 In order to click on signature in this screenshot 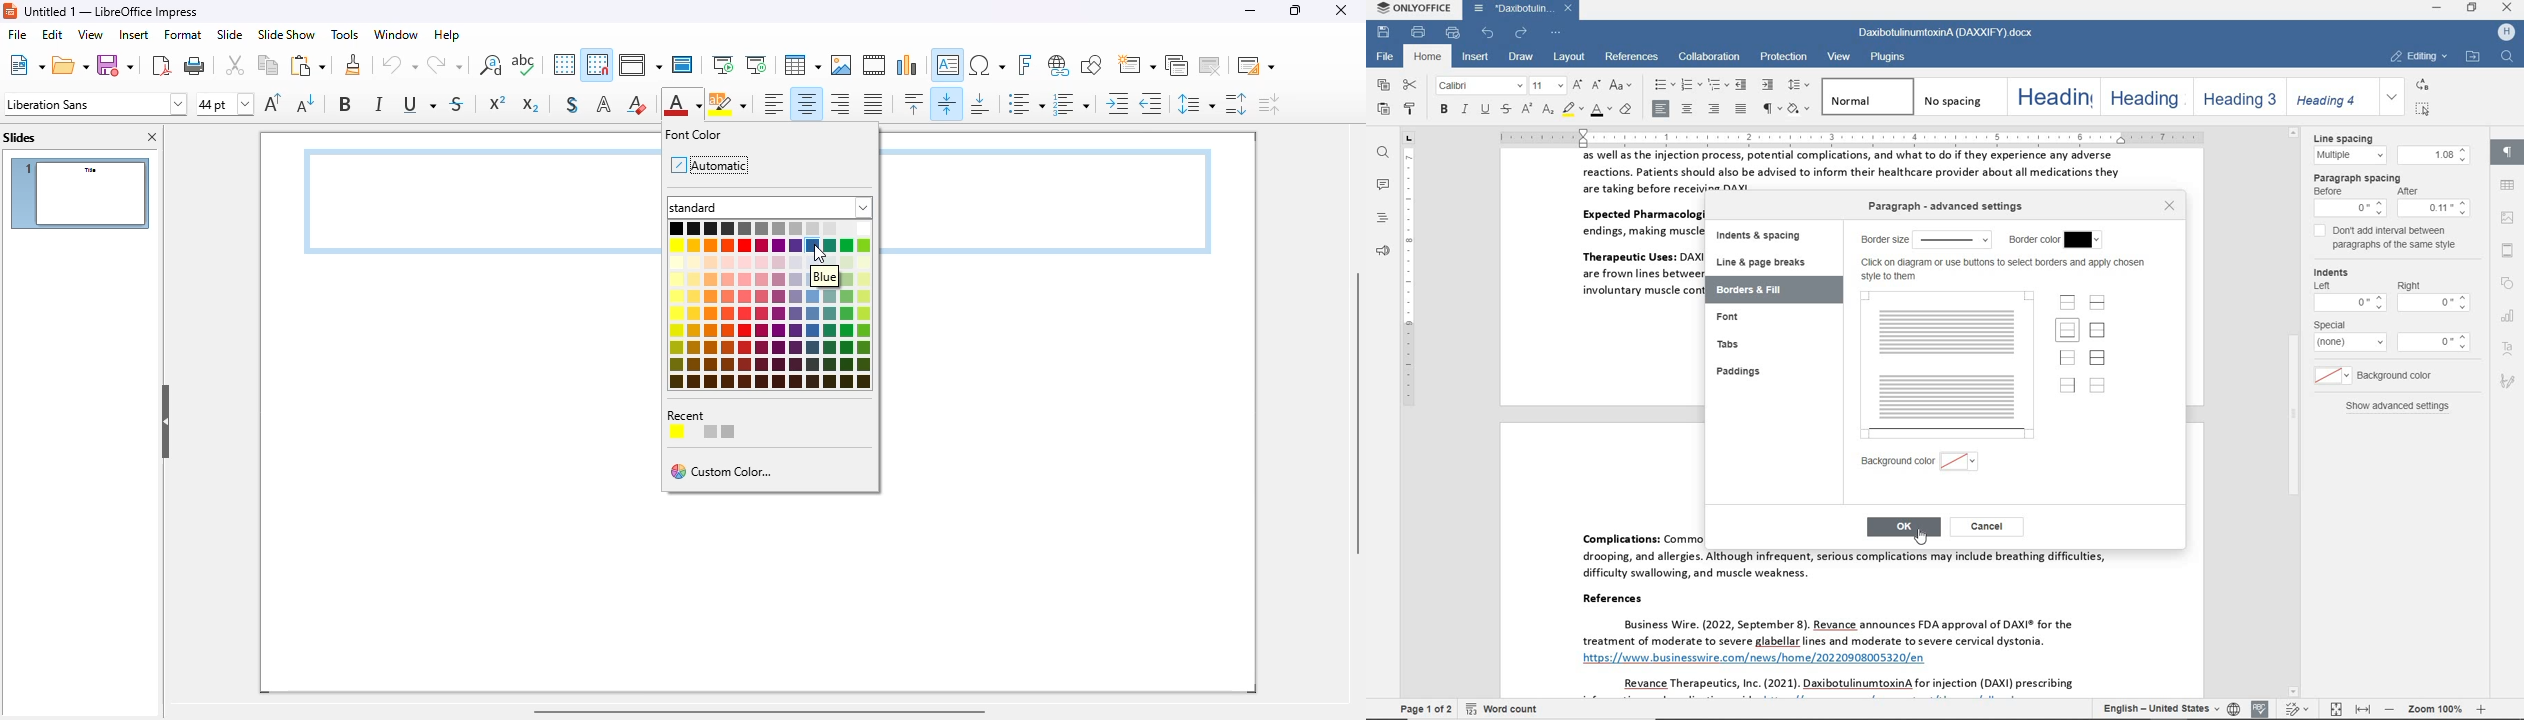, I will do `click(2510, 379)`.